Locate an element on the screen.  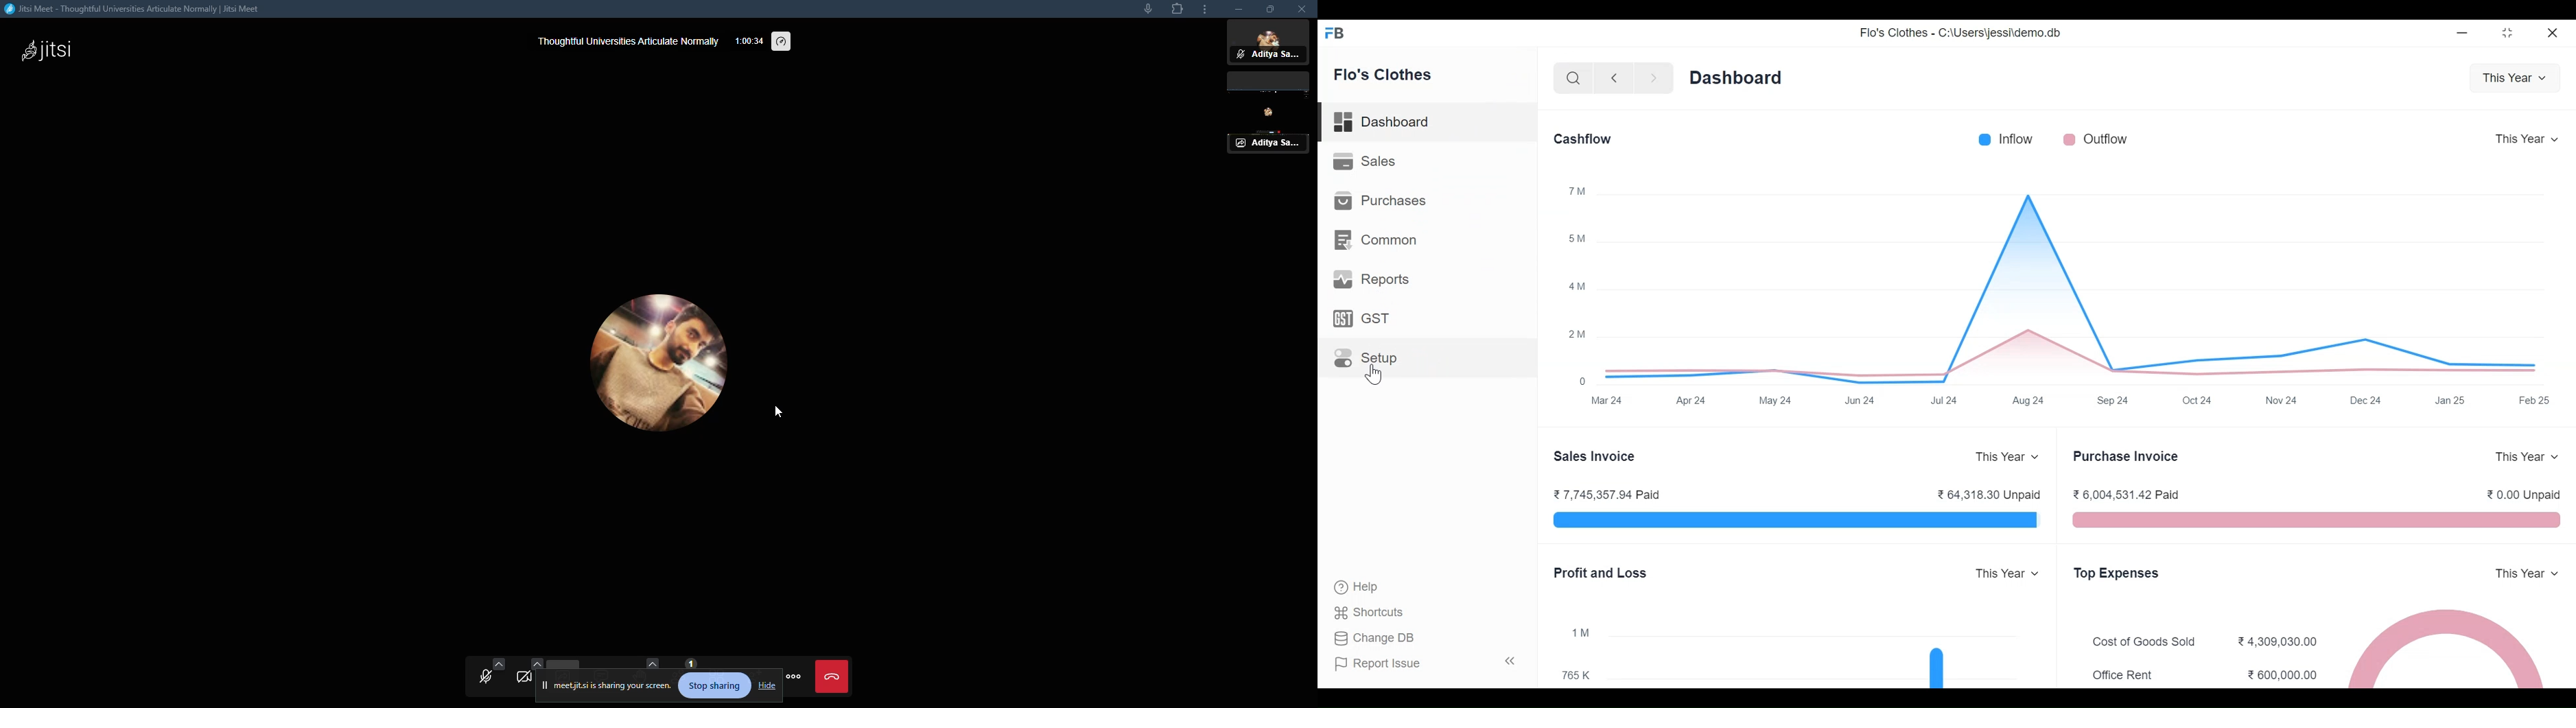
Minimize is located at coordinates (2460, 32).